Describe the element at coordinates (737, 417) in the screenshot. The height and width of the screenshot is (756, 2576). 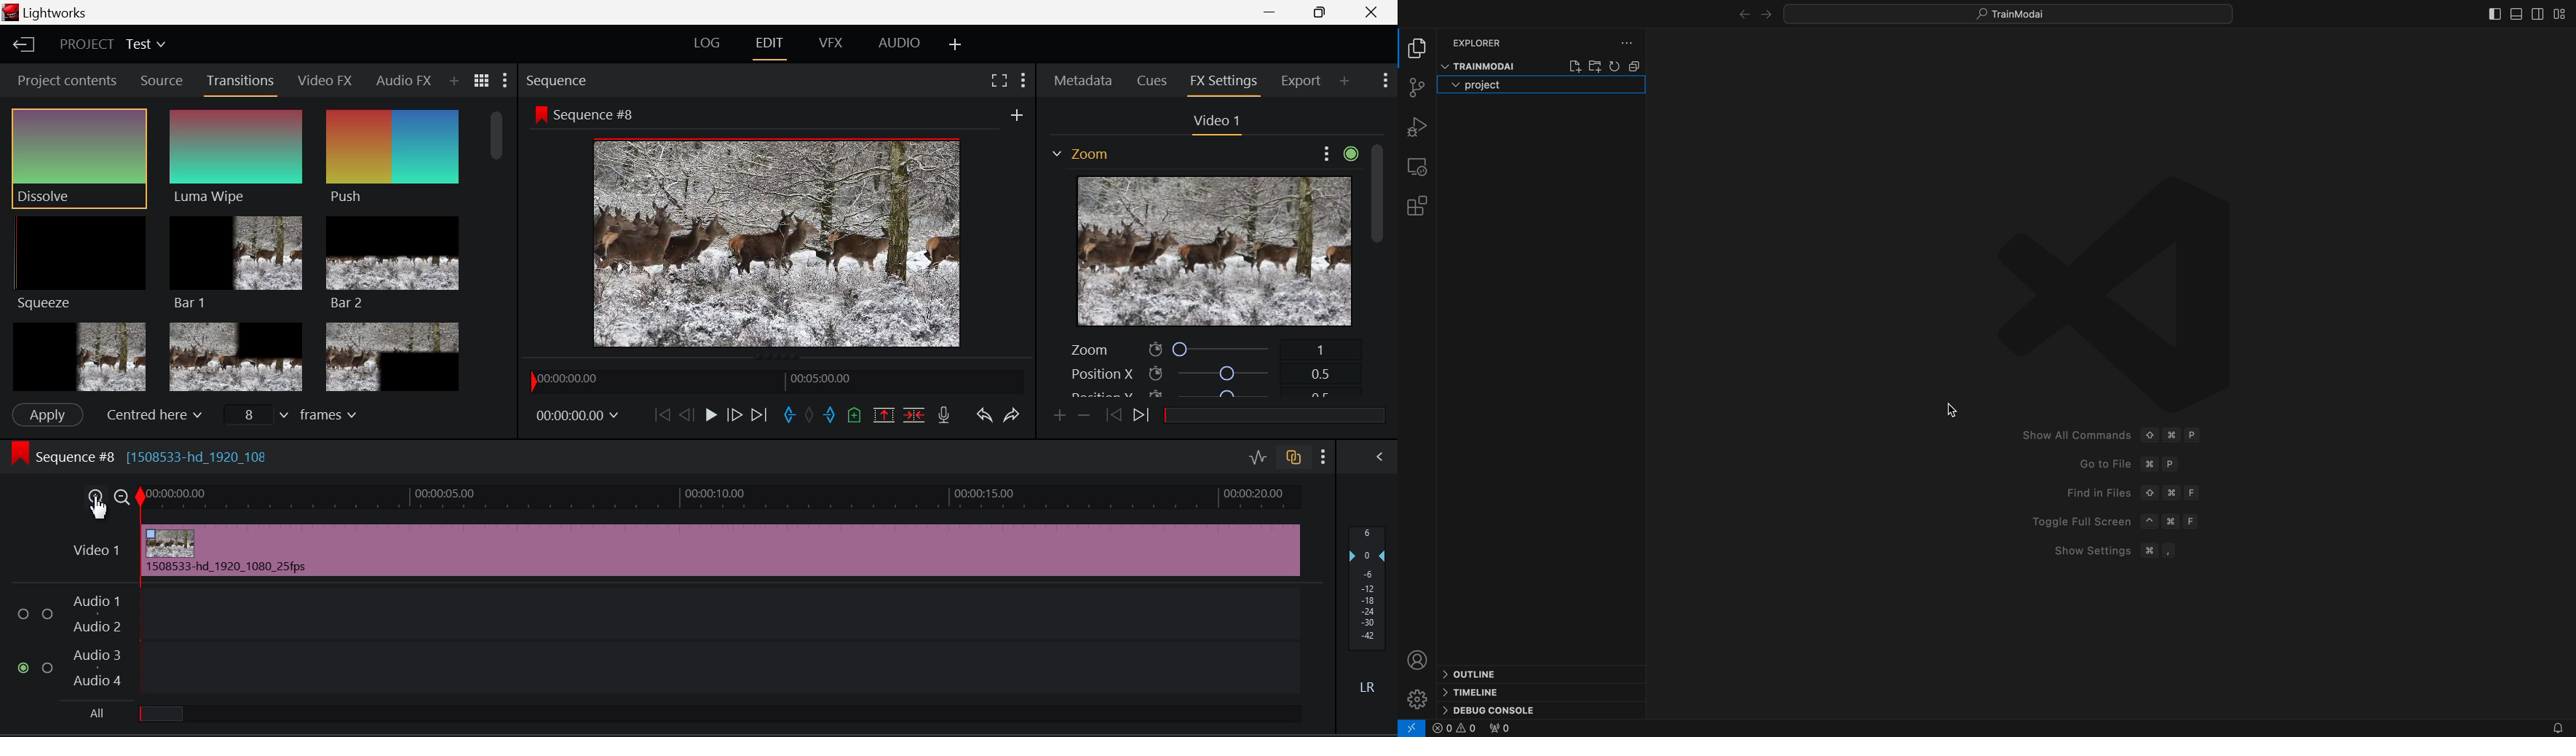
I see `Go Forward` at that location.